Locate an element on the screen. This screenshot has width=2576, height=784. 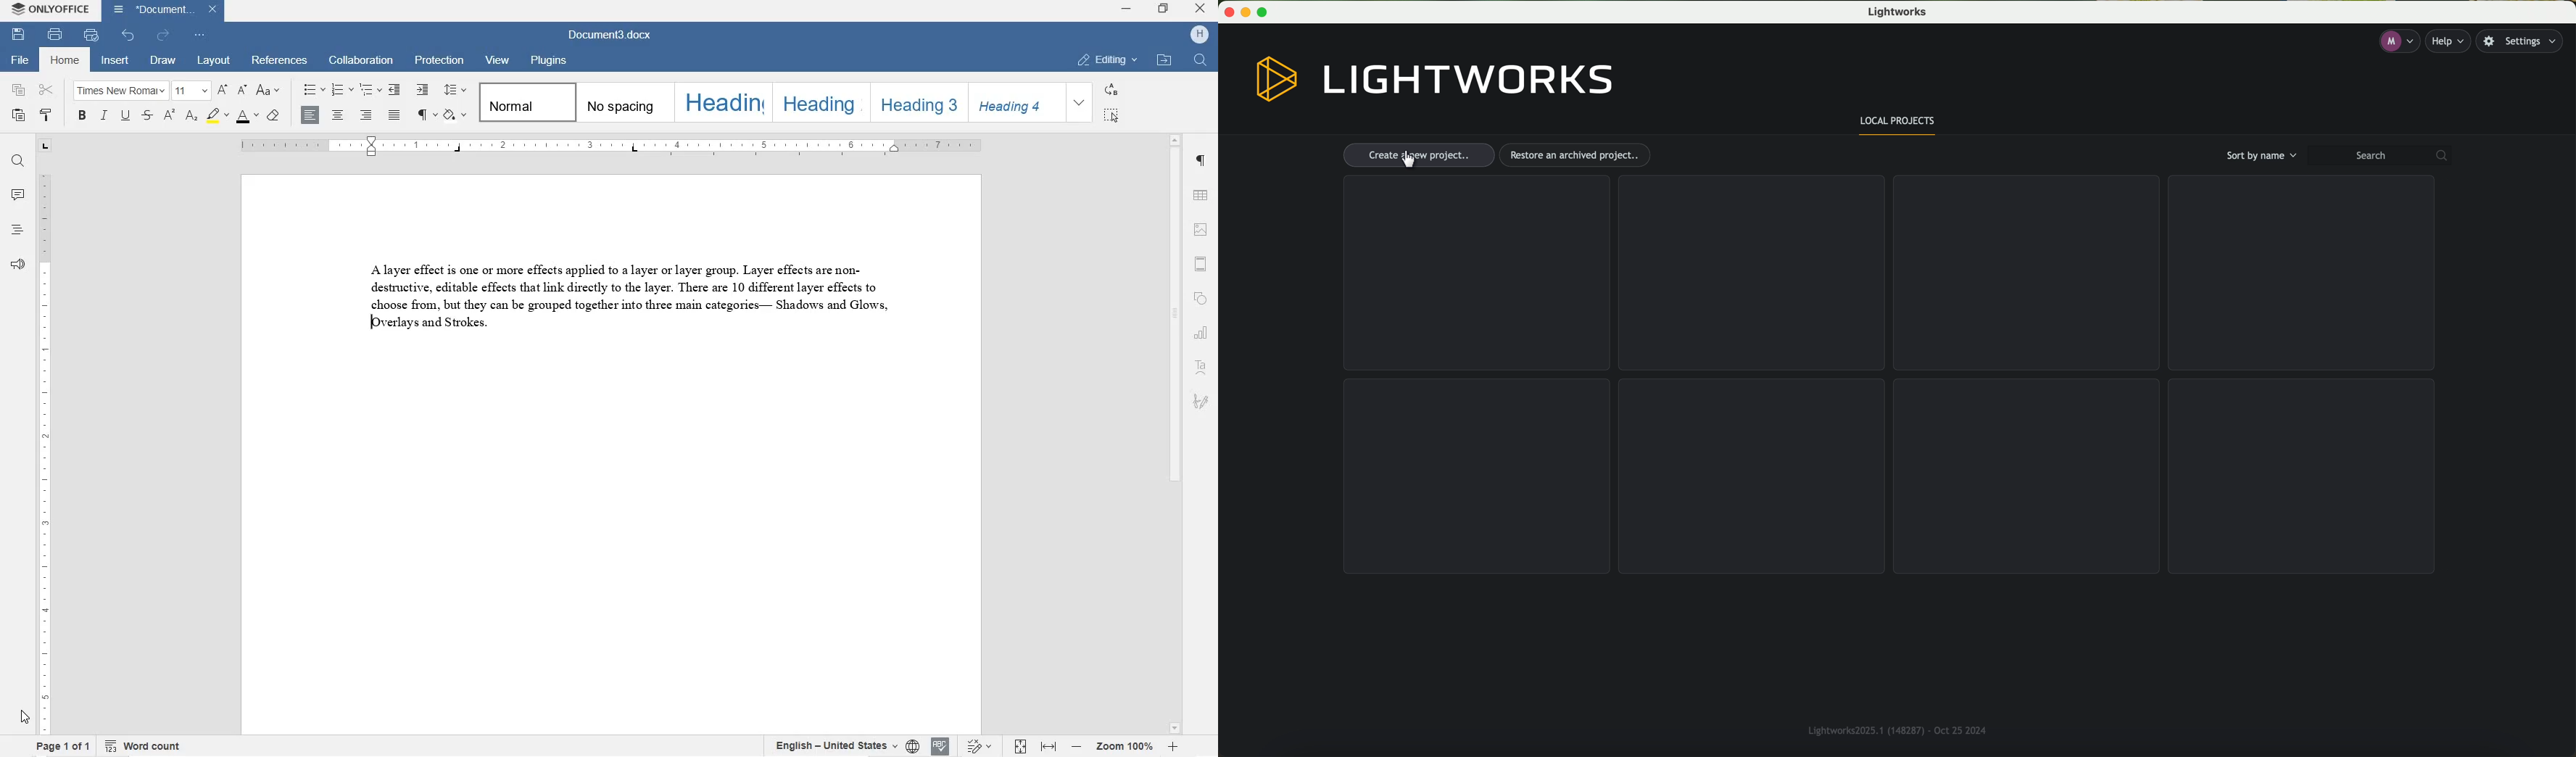
print is located at coordinates (53, 35).